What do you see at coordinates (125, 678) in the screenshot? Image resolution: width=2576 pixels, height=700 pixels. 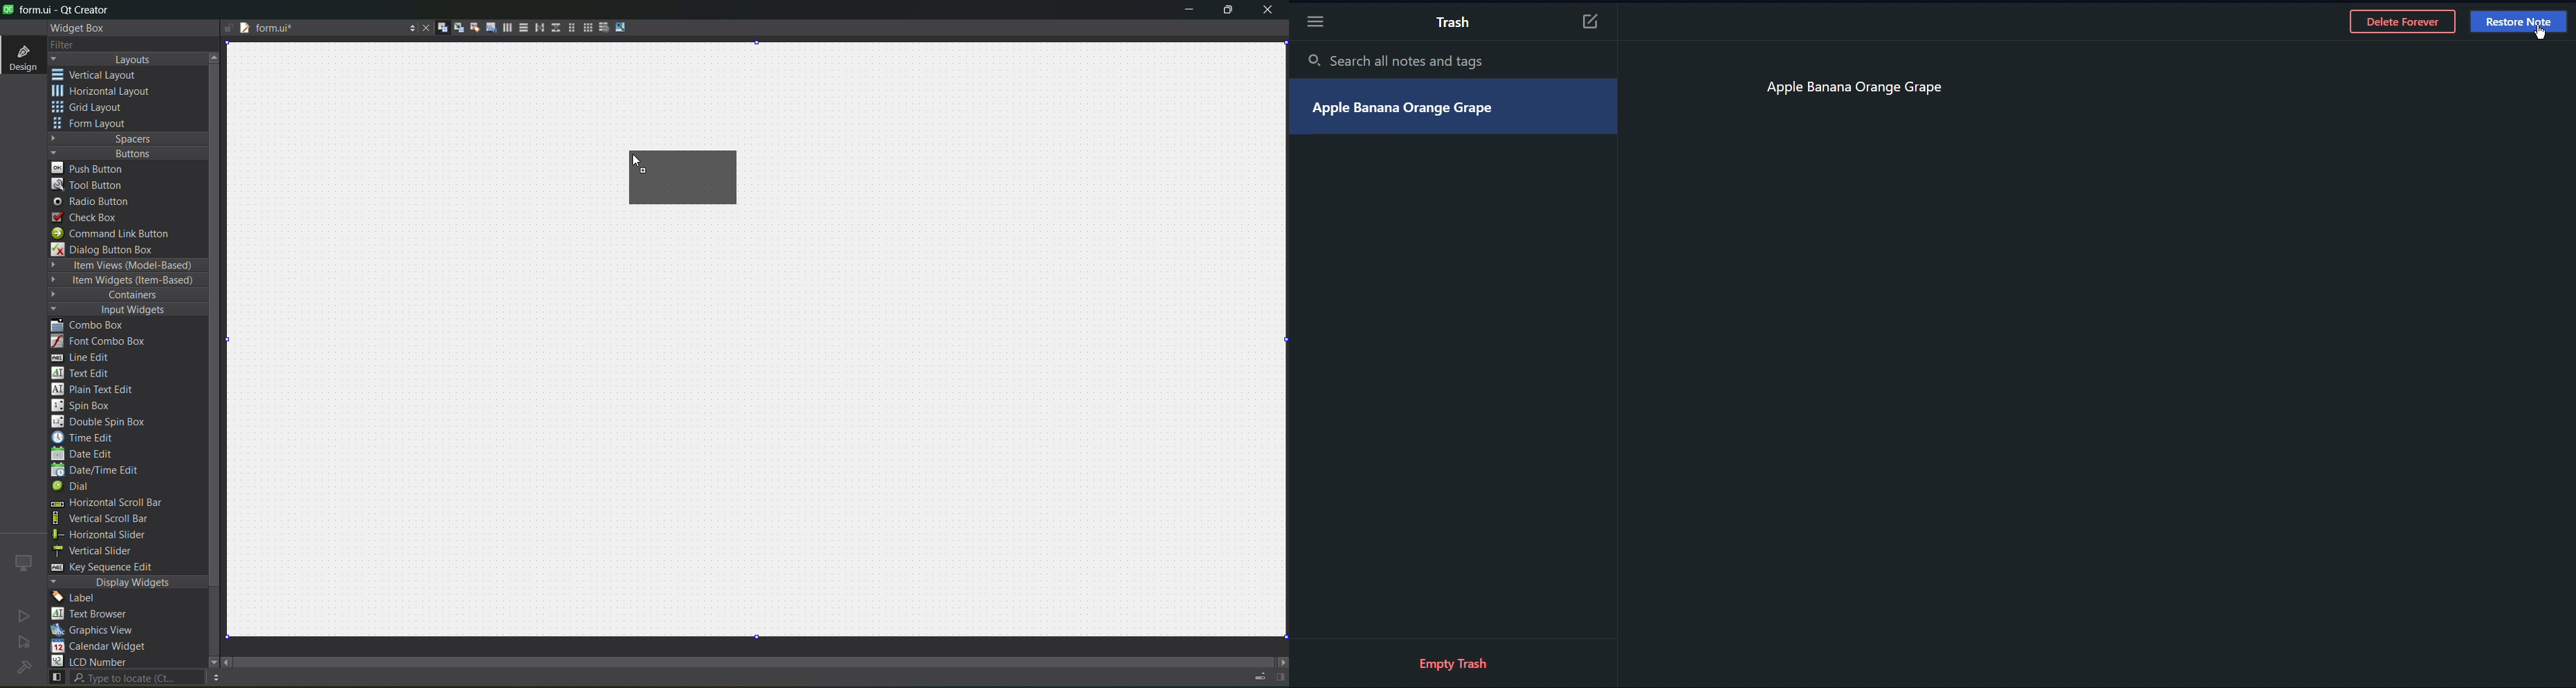 I see `search` at bounding box center [125, 678].